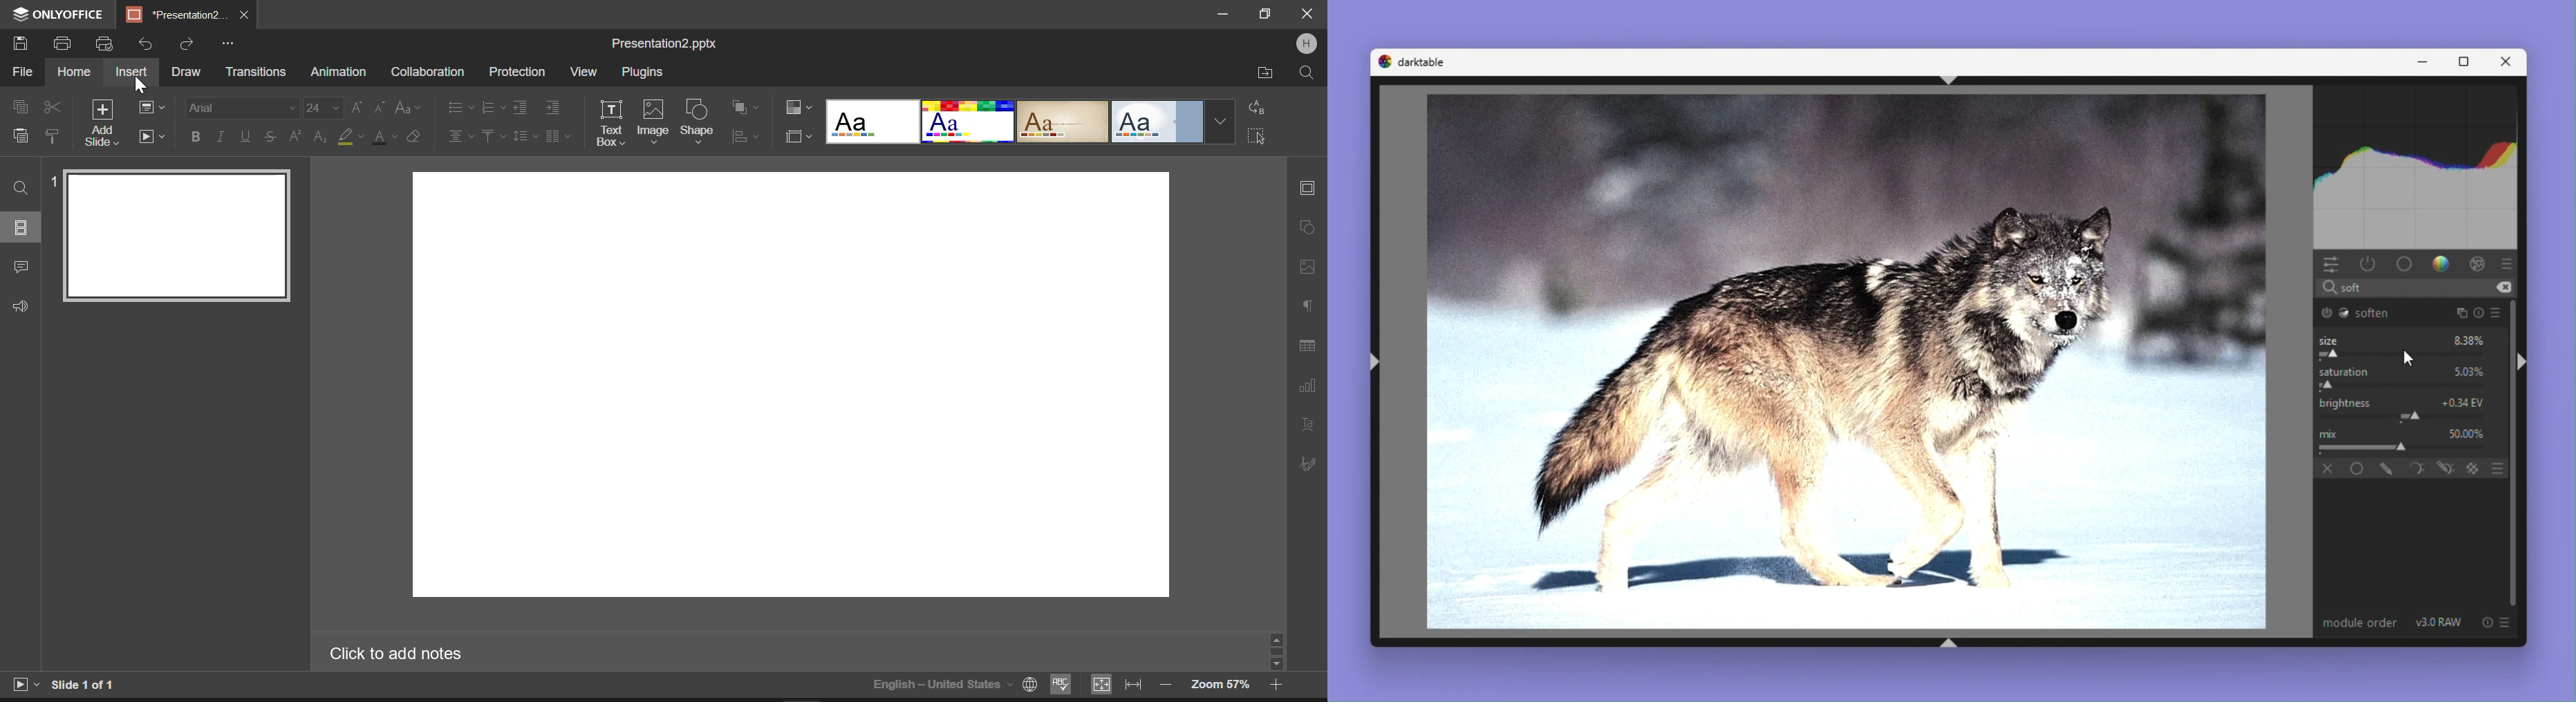 This screenshot has width=2576, height=728. Describe the element at coordinates (2499, 313) in the screenshot. I see `Preset` at that location.